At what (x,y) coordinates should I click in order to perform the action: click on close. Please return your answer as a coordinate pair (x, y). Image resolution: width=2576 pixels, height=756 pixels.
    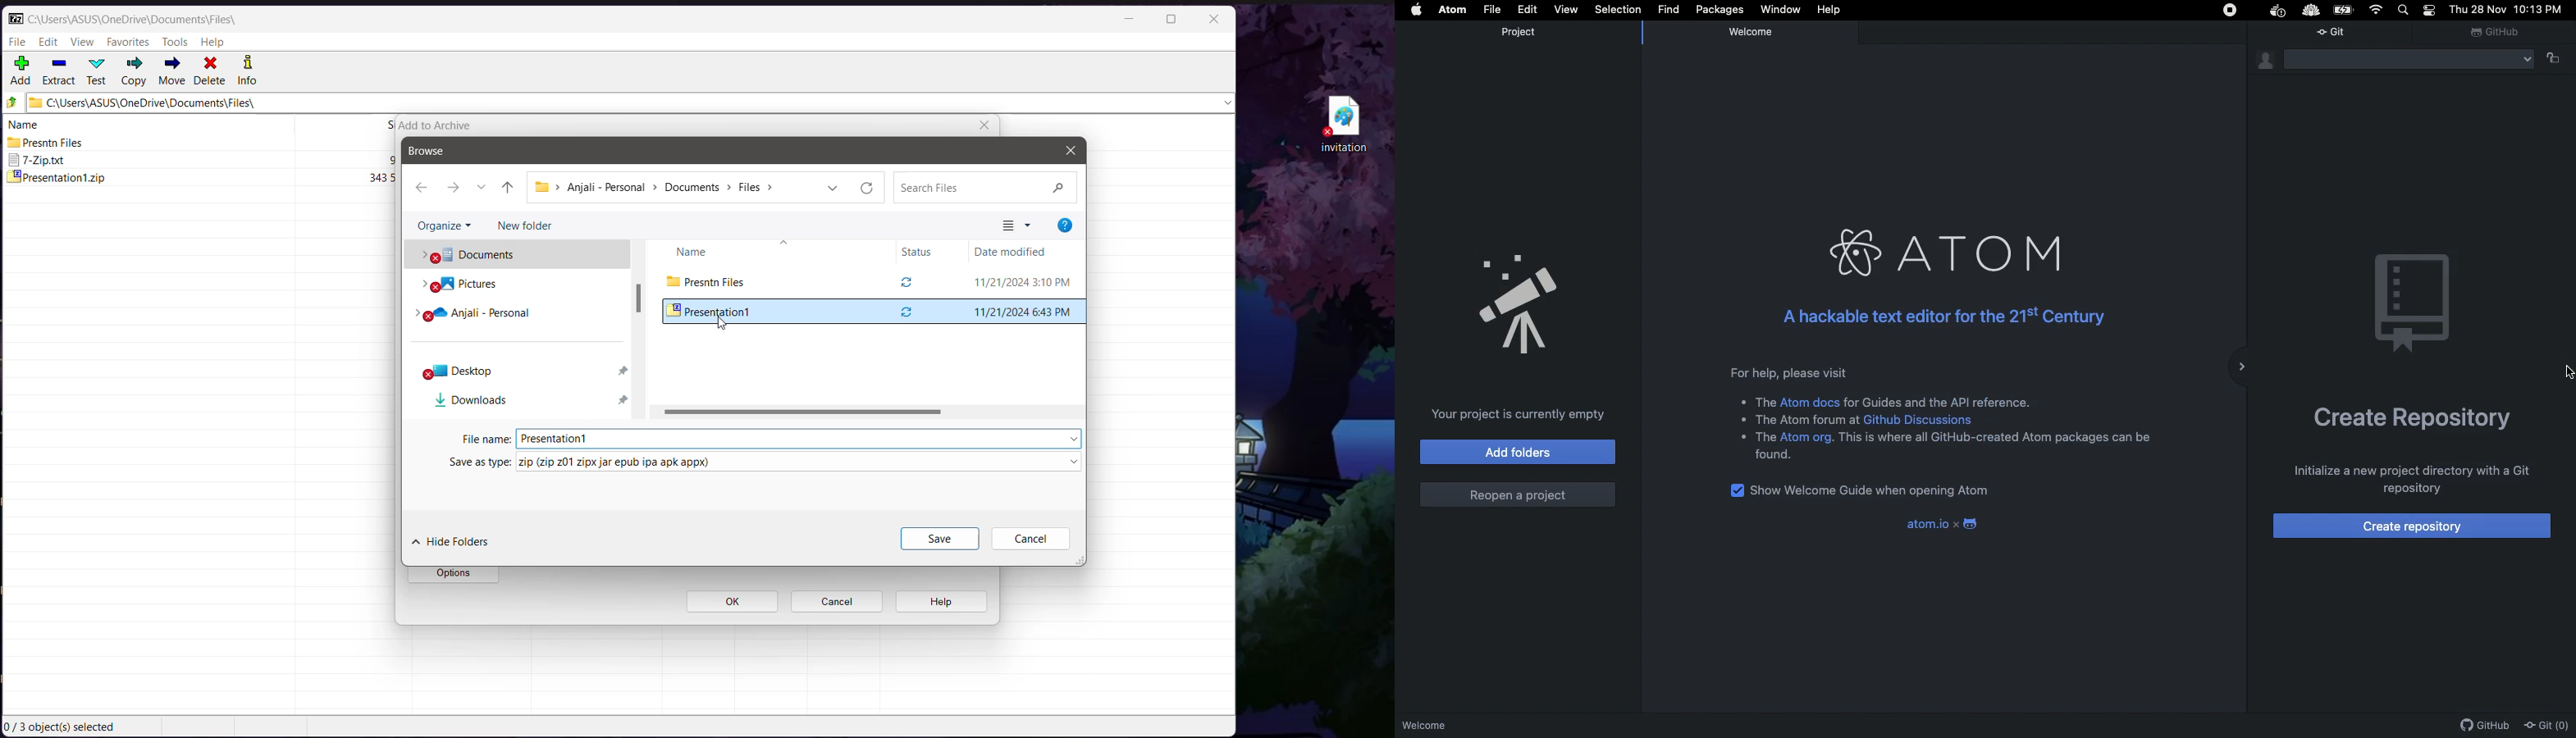
    Looking at the image, I should click on (986, 126).